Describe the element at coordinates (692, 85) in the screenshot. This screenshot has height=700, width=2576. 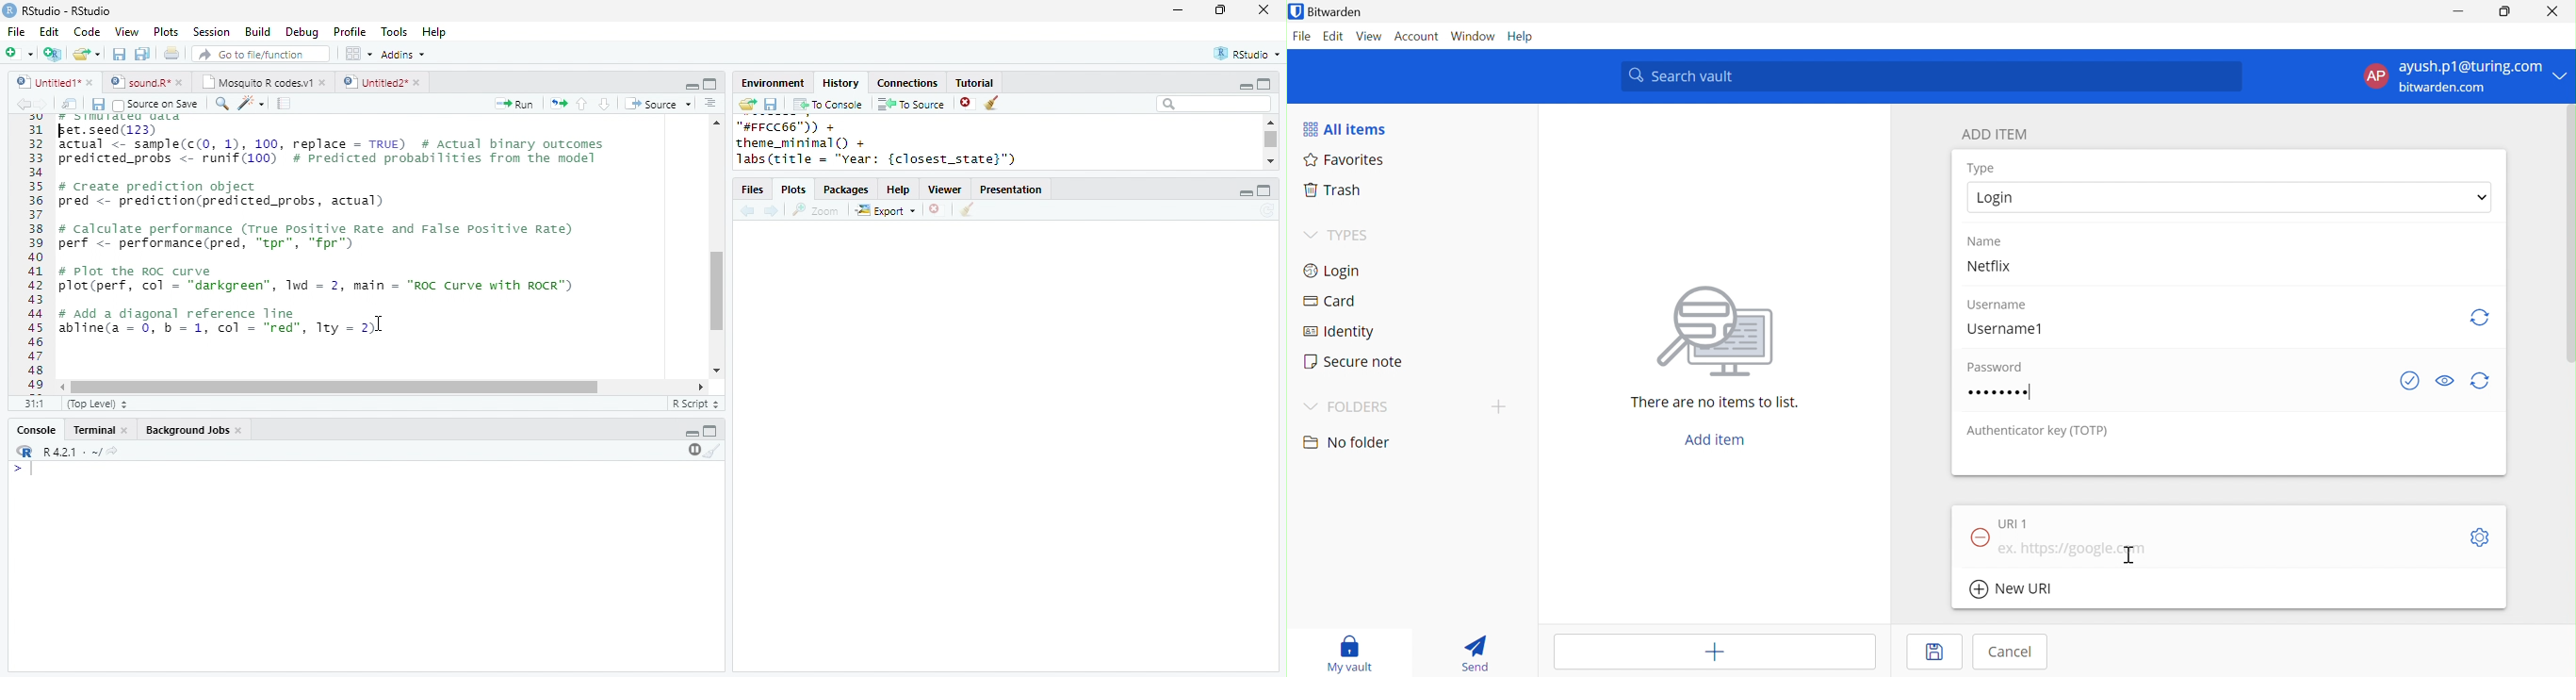
I see `minimize` at that location.